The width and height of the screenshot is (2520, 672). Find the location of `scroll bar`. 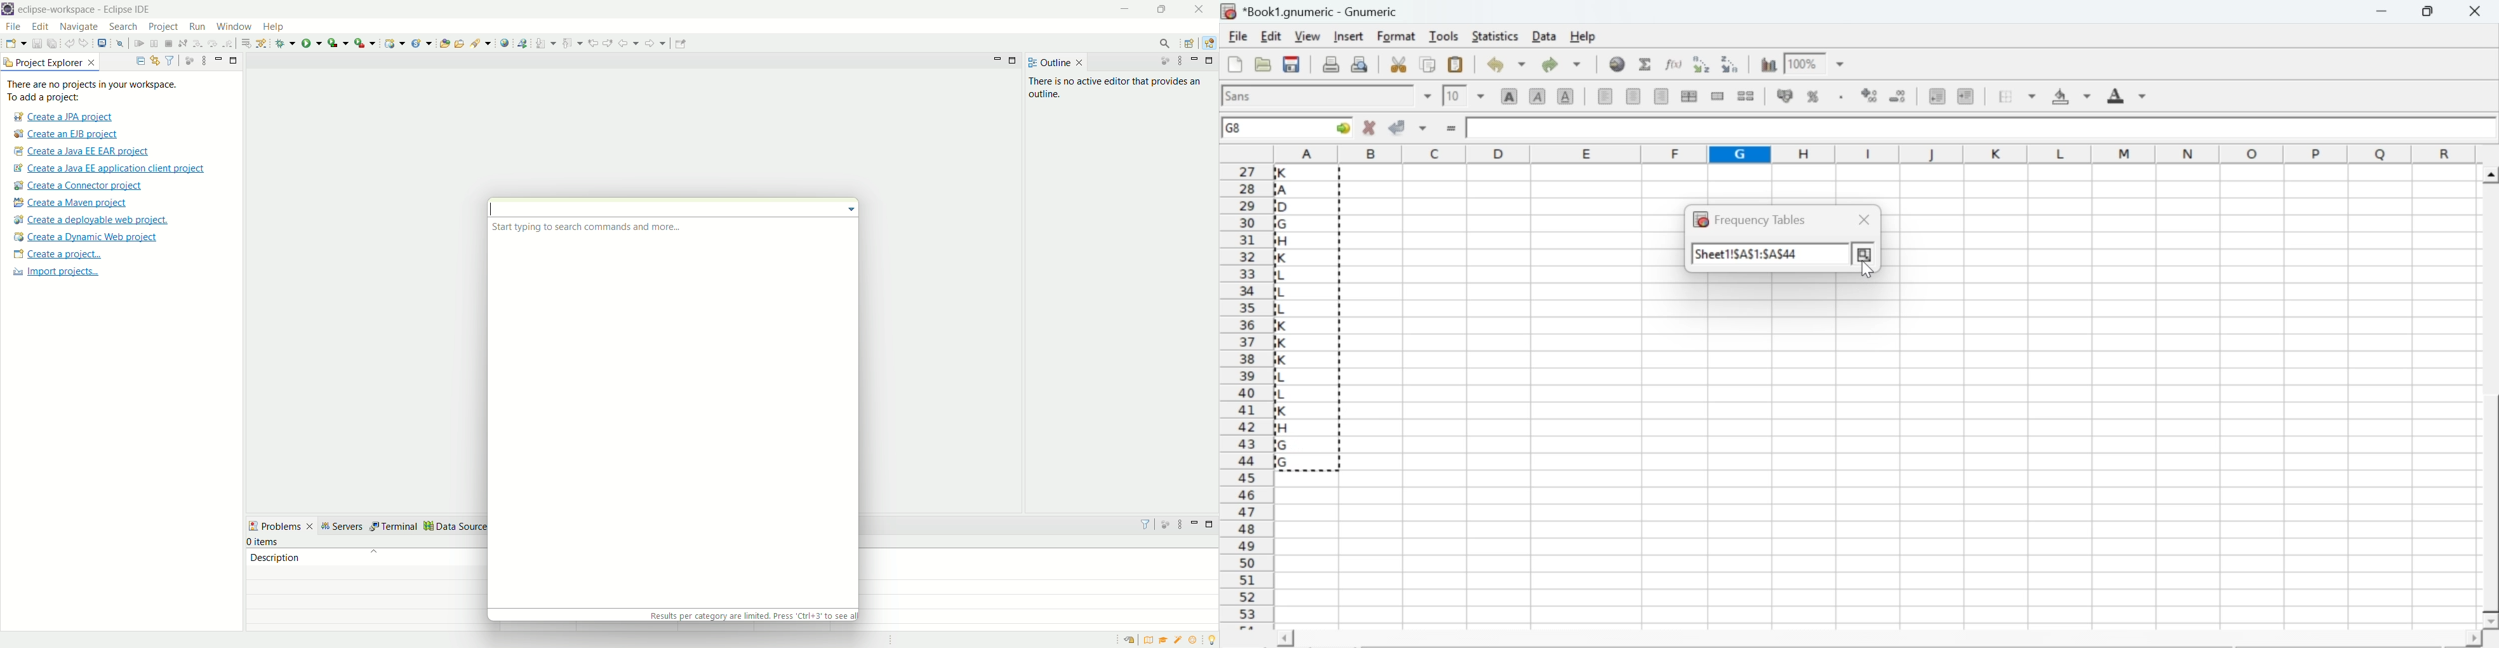

scroll bar is located at coordinates (2491, 398).